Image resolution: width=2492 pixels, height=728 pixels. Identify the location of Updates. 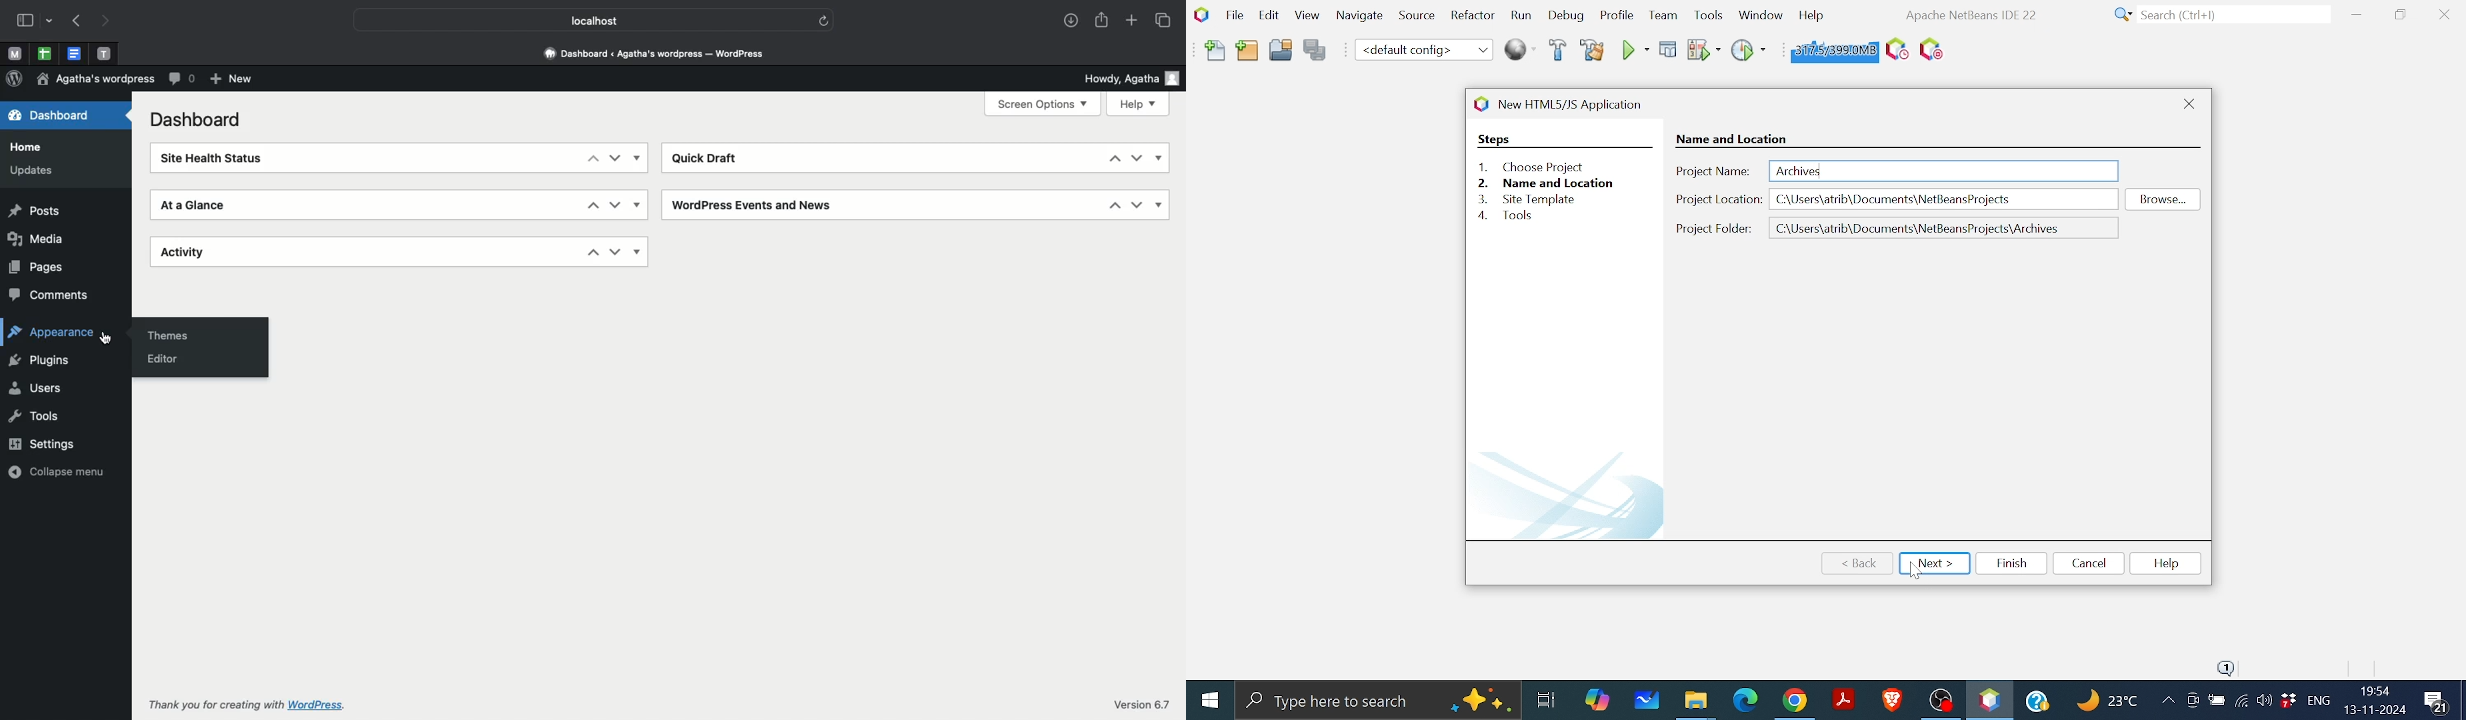
(30, 171).